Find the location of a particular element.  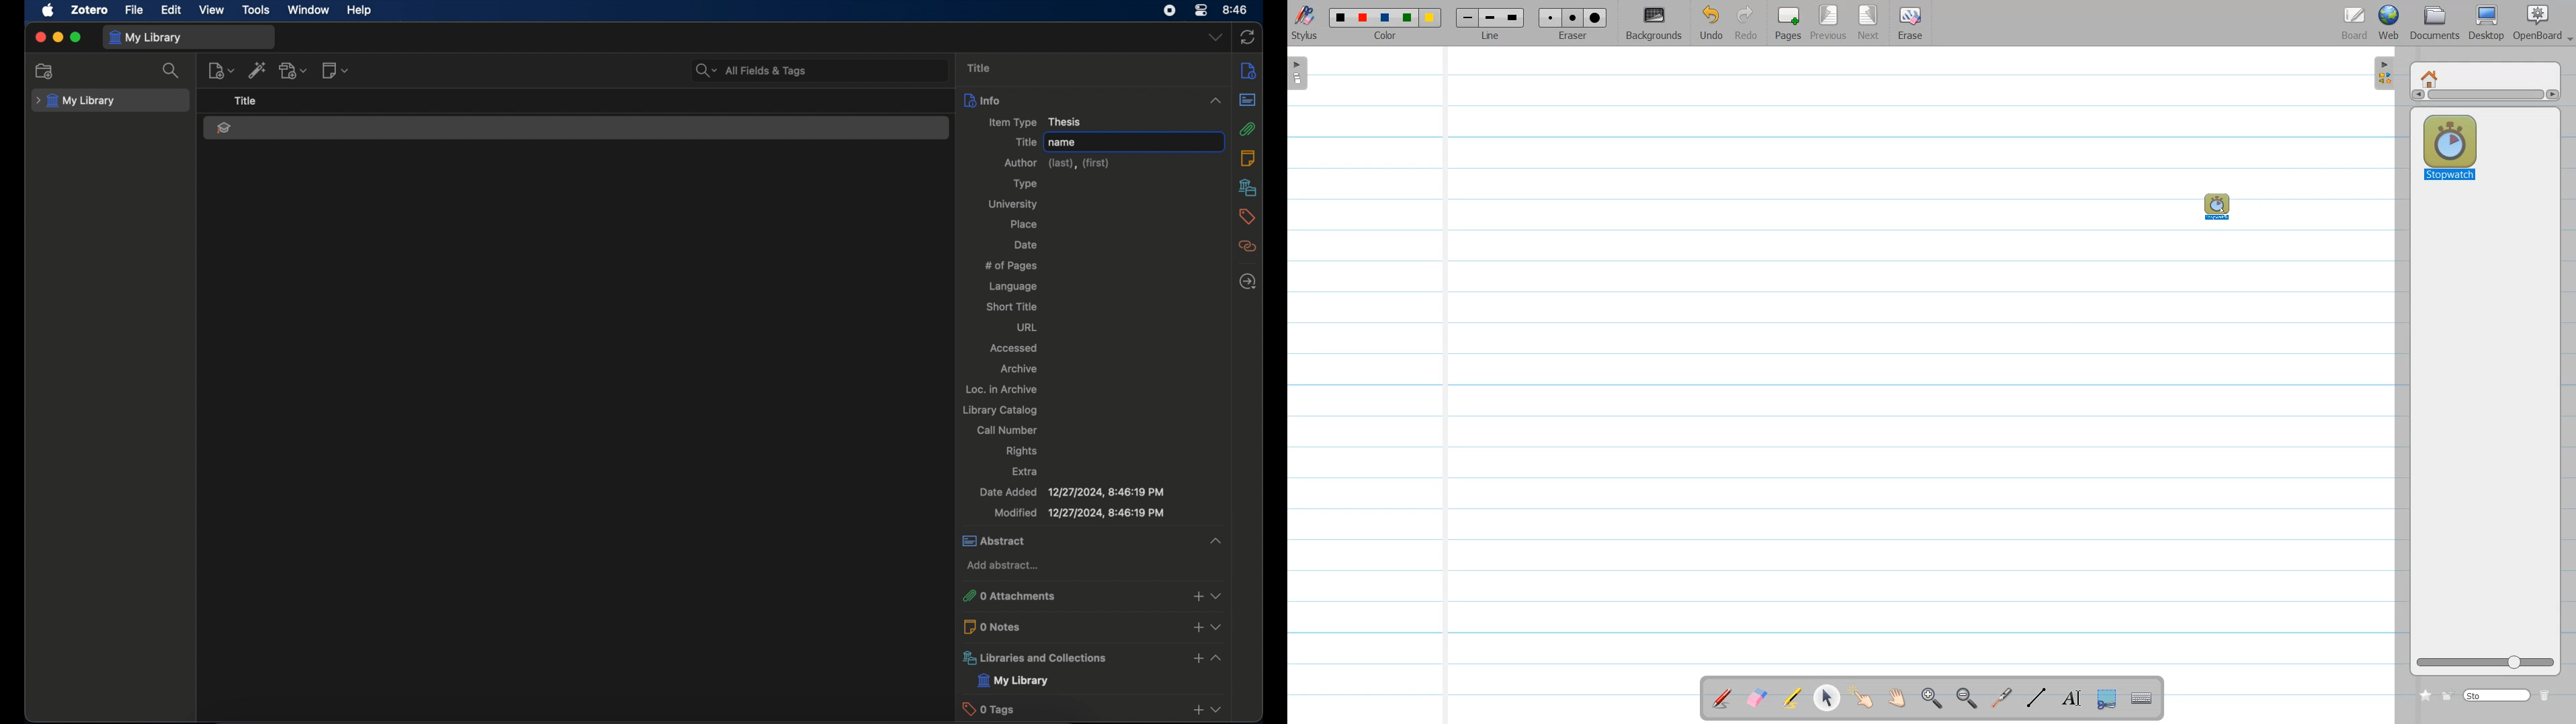

my library is located at coordinates (1015, 681).